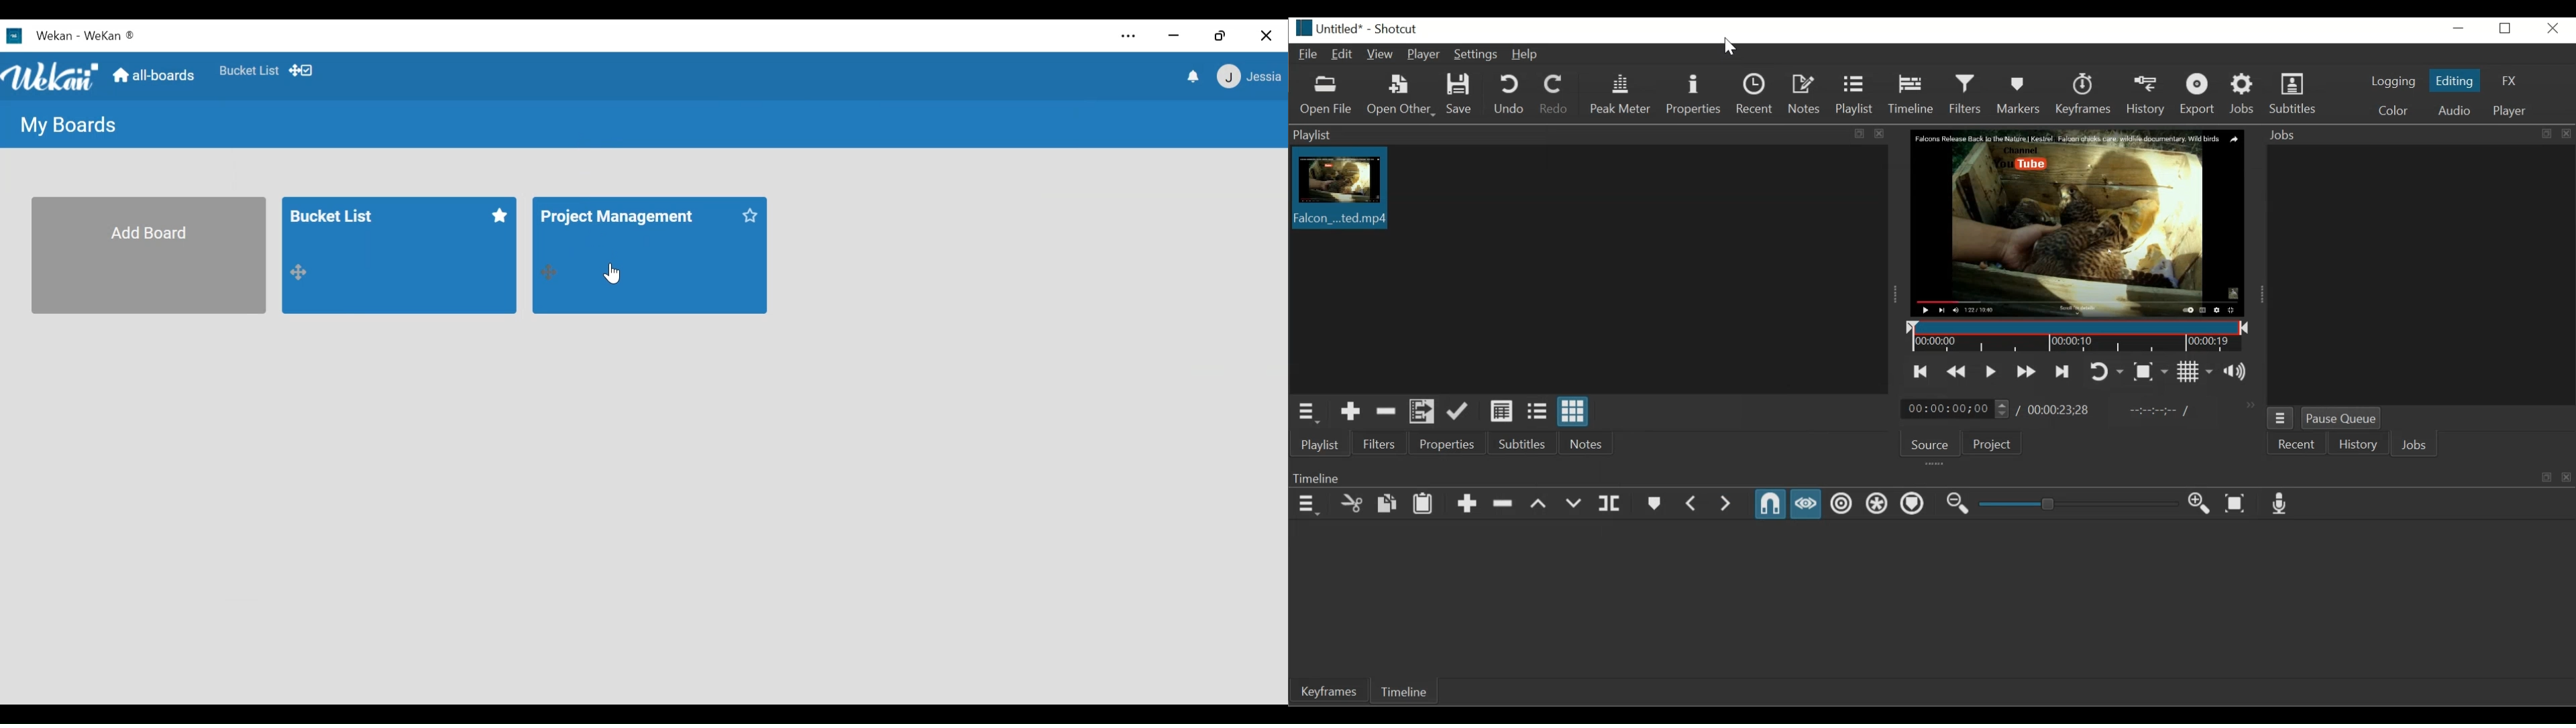 The height and width of the screenshot is (728, 2576). What do you see at coordinates (156, 74) in the screenshot?
I see `Home (All boards)` at bounding box center [156, 74].